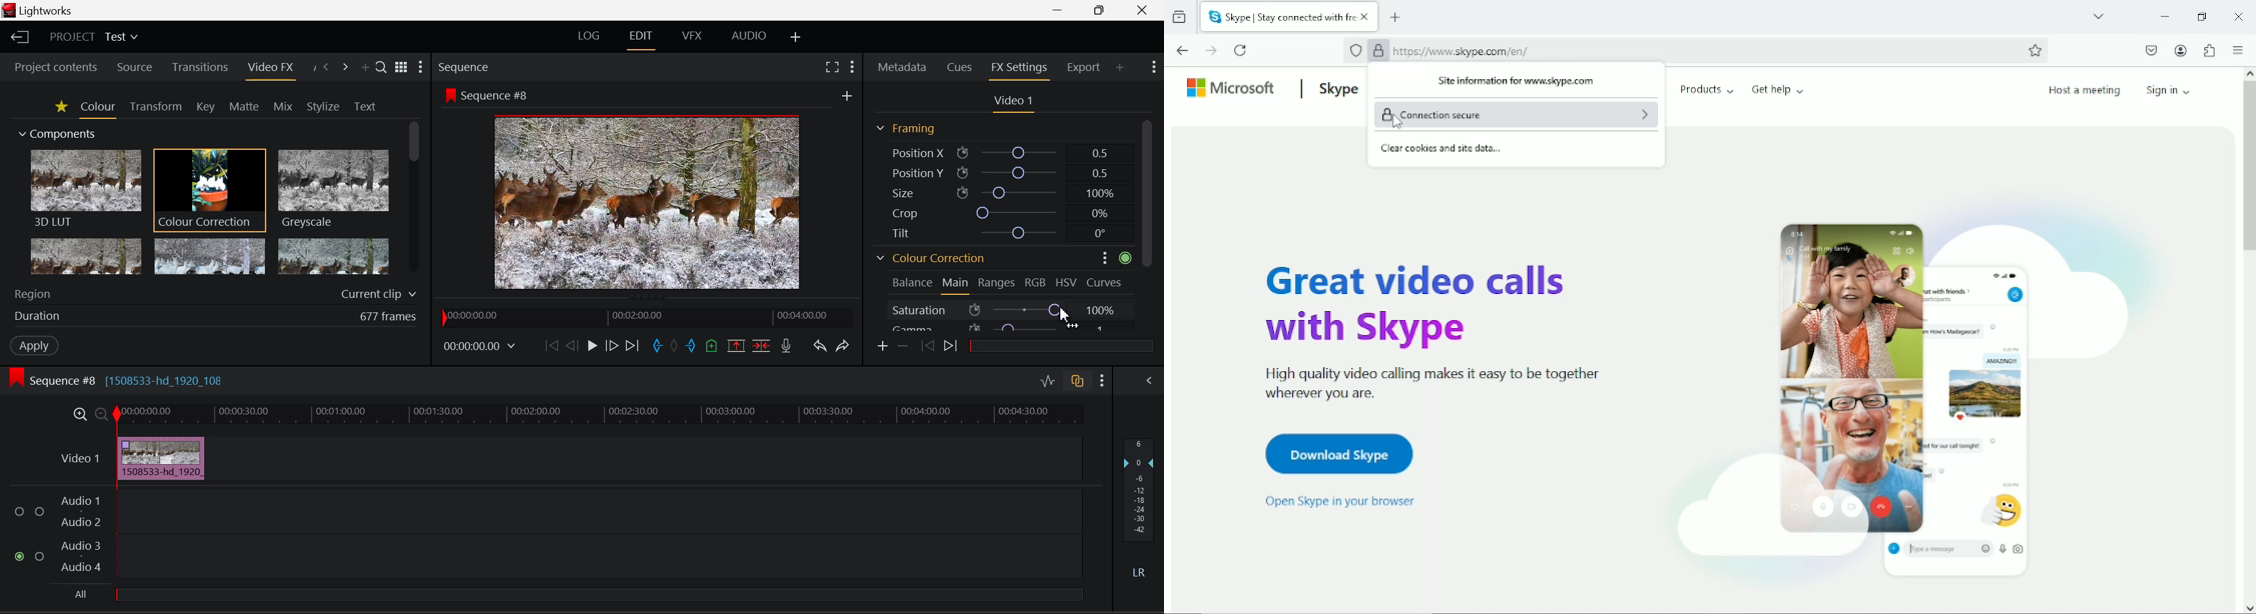 Image resolution: width=2268 pixels, height=616 pixels. What do you see at coordinates (745, 37) in the screenshot?
I see `AUDIO Layout` at bounding box center [745, 37].